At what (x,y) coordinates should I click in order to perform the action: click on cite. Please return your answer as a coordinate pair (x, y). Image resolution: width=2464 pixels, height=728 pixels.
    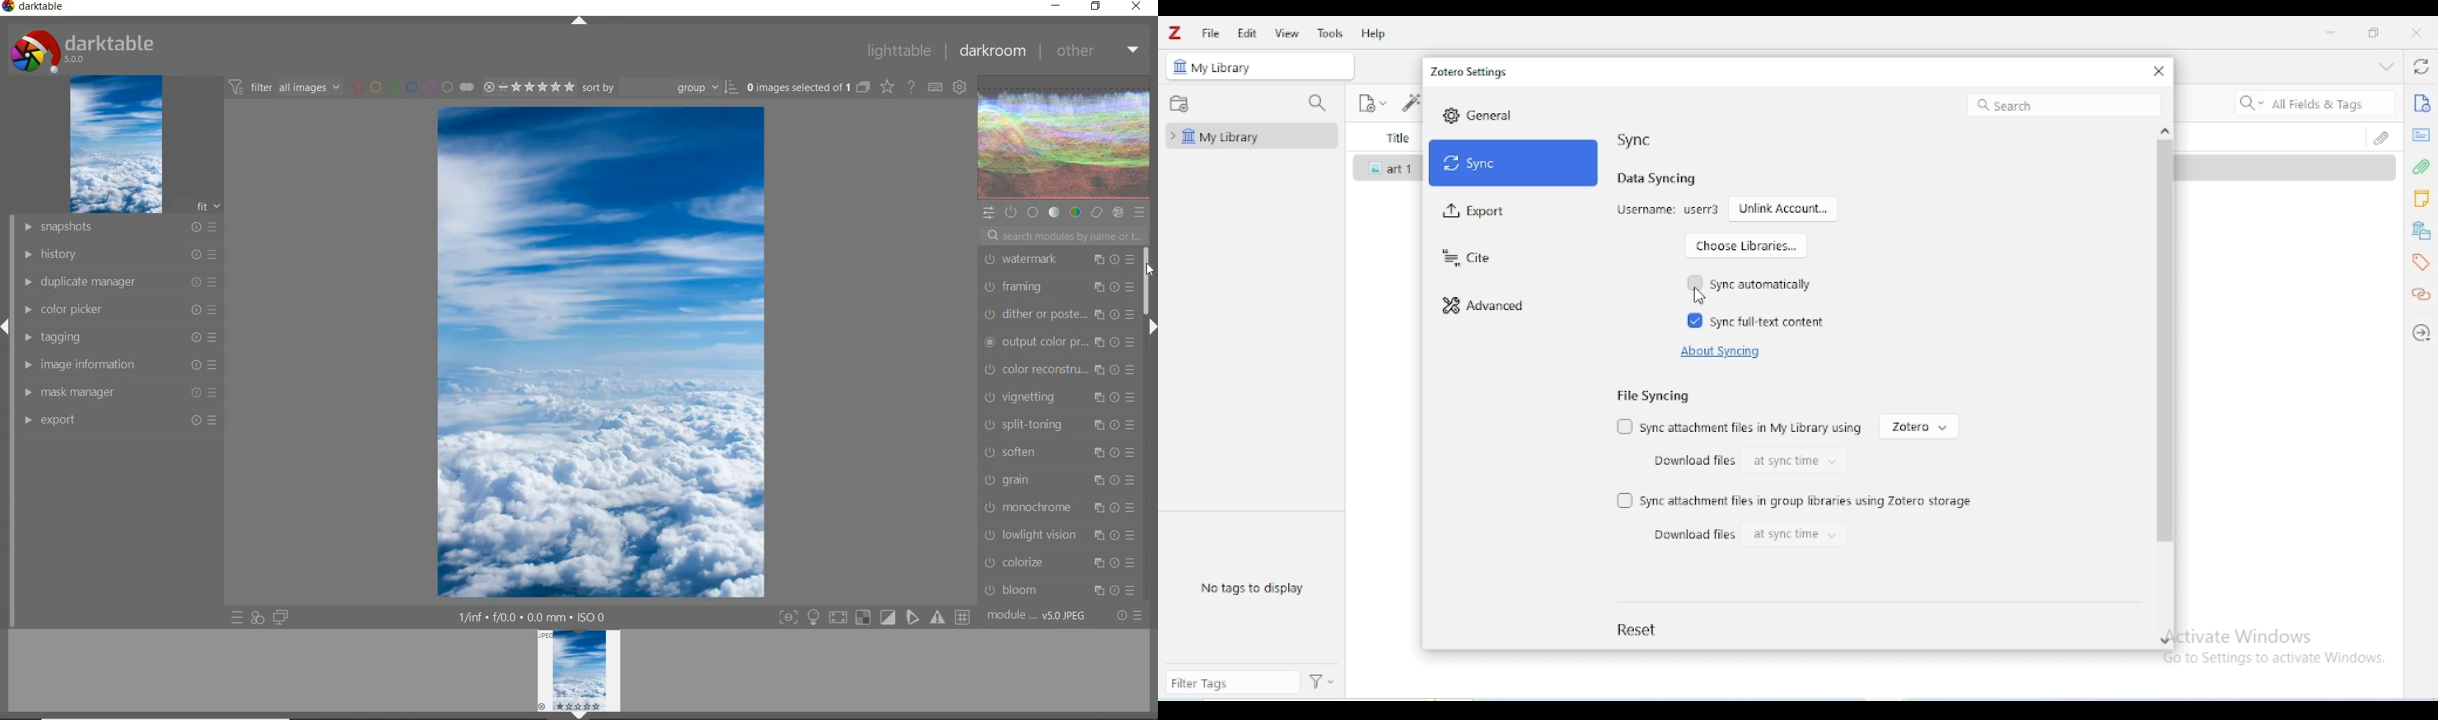
    Looking at the image, I should click on (1465, 259).